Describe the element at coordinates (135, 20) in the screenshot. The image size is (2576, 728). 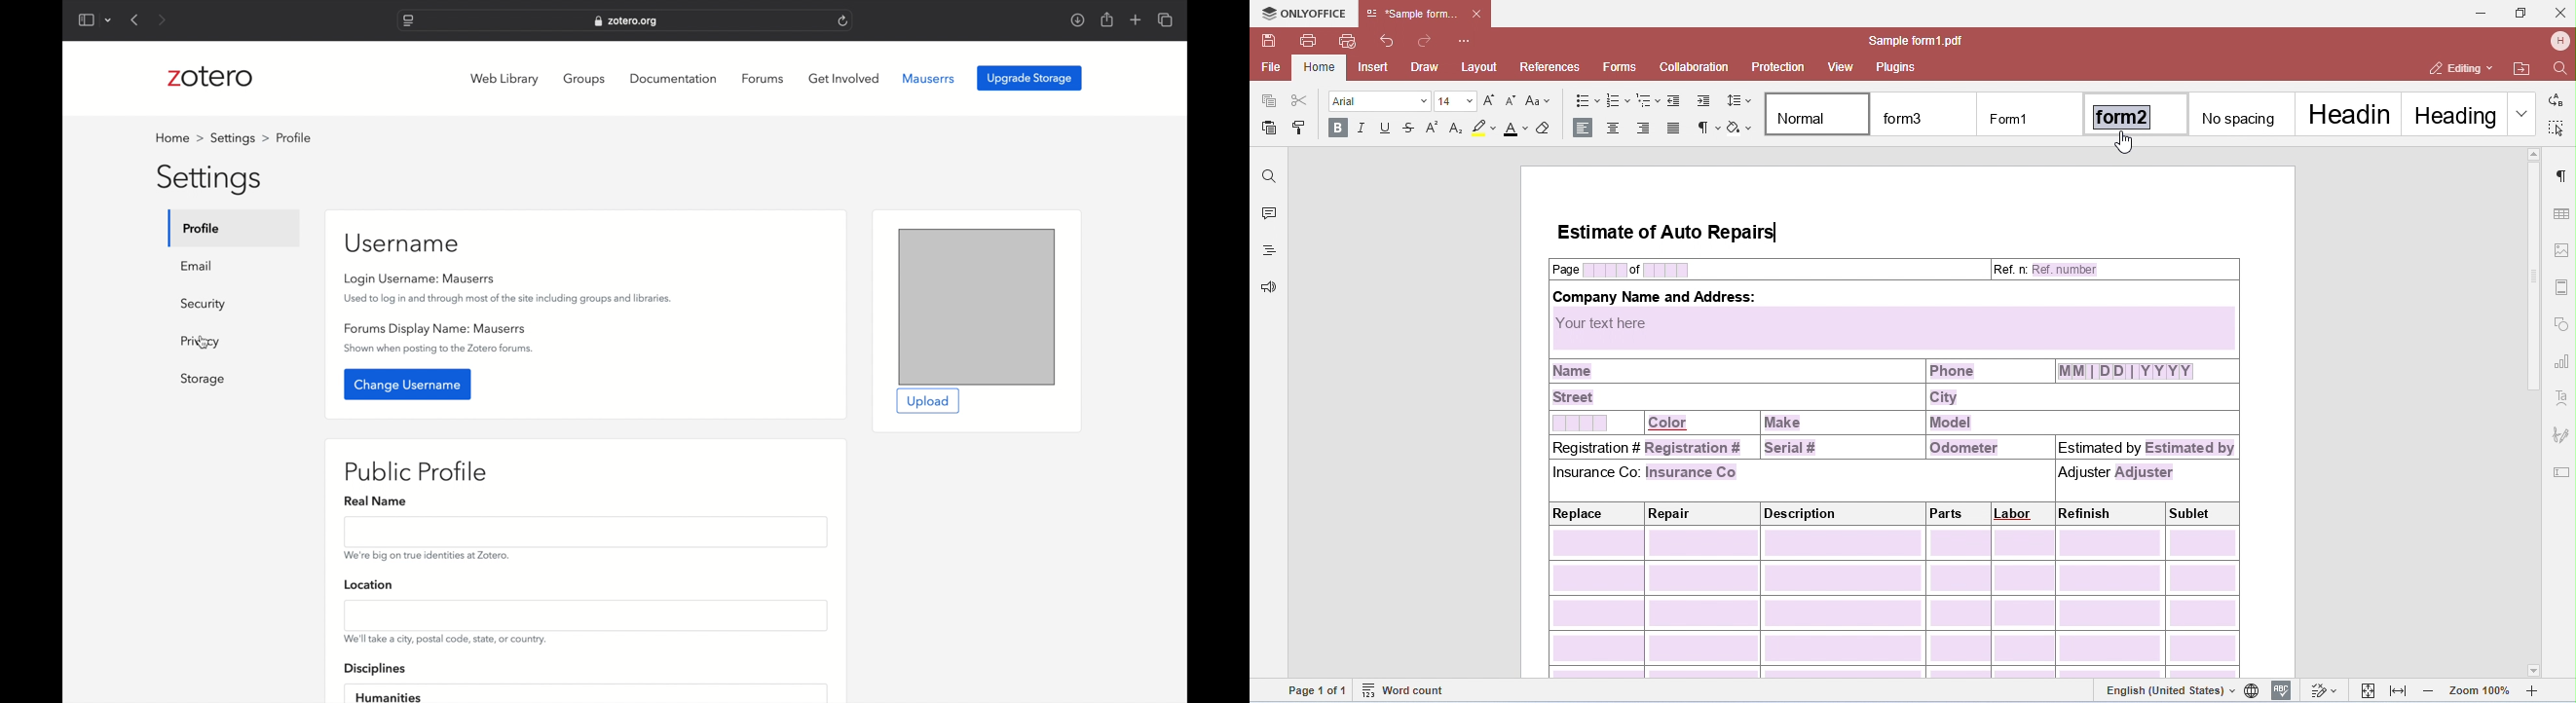
I see `previous` at that location.